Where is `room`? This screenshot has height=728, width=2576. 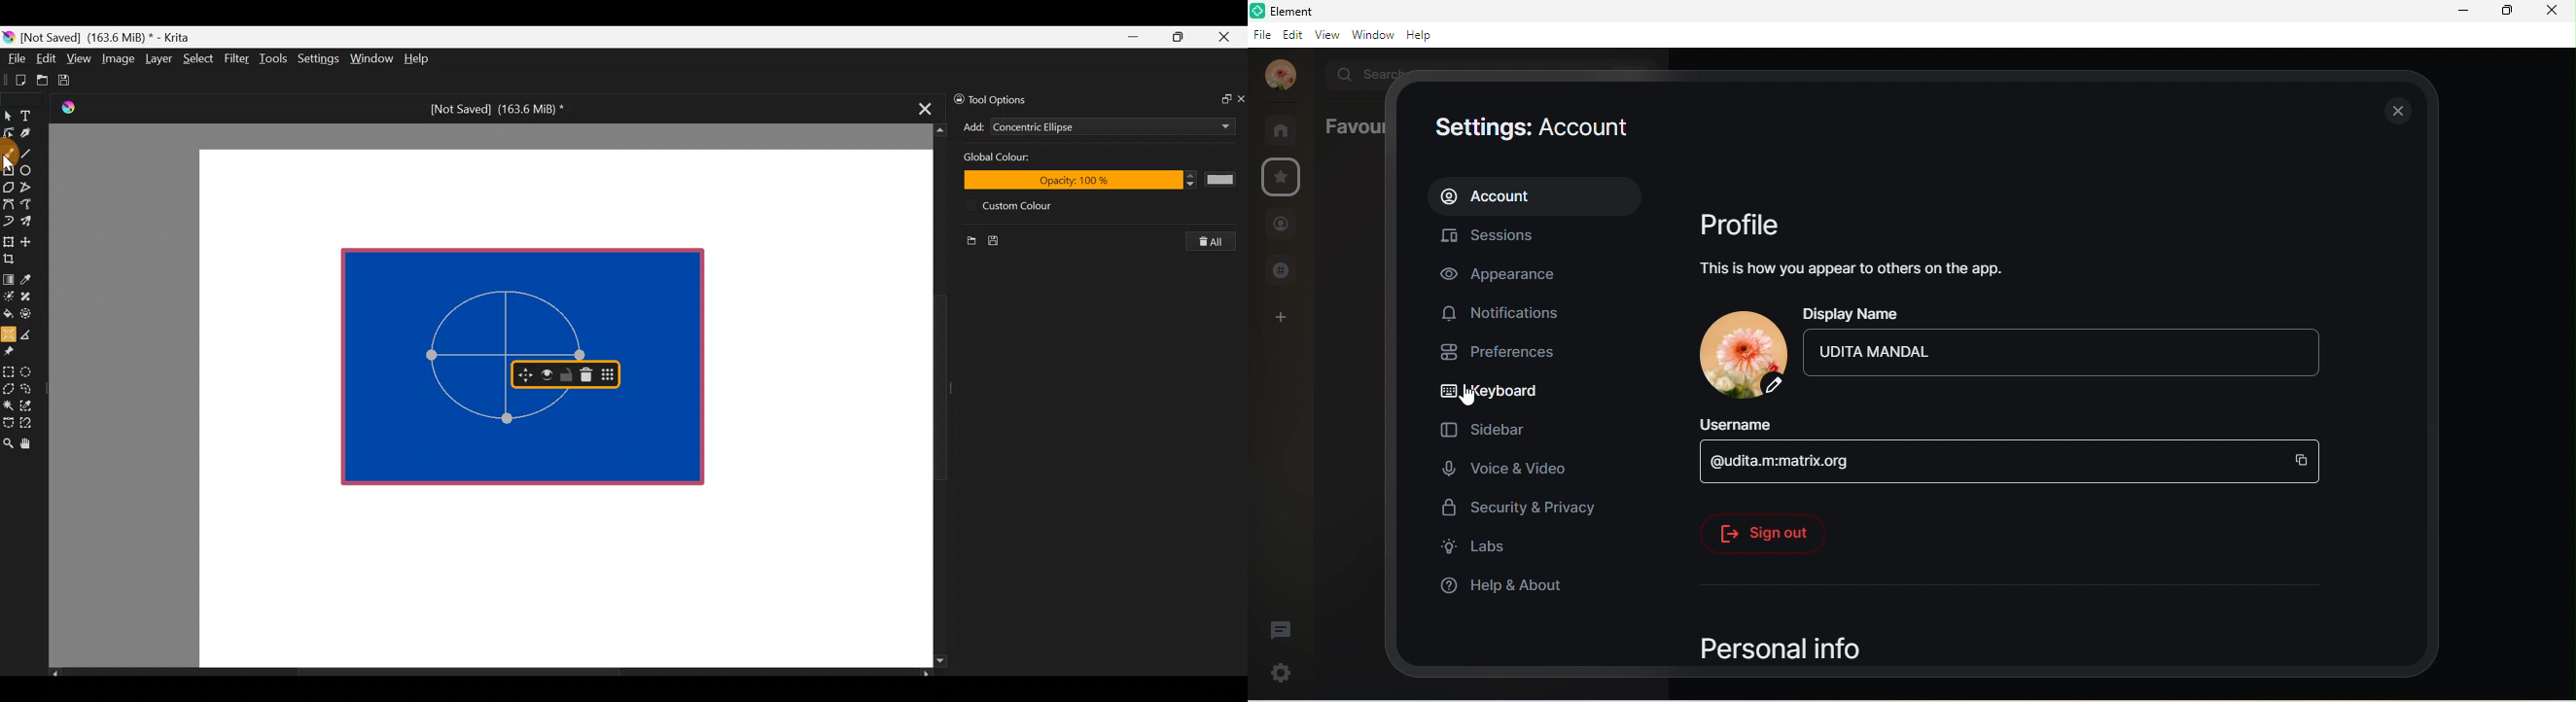 room is located at coordinates (1283, 128).